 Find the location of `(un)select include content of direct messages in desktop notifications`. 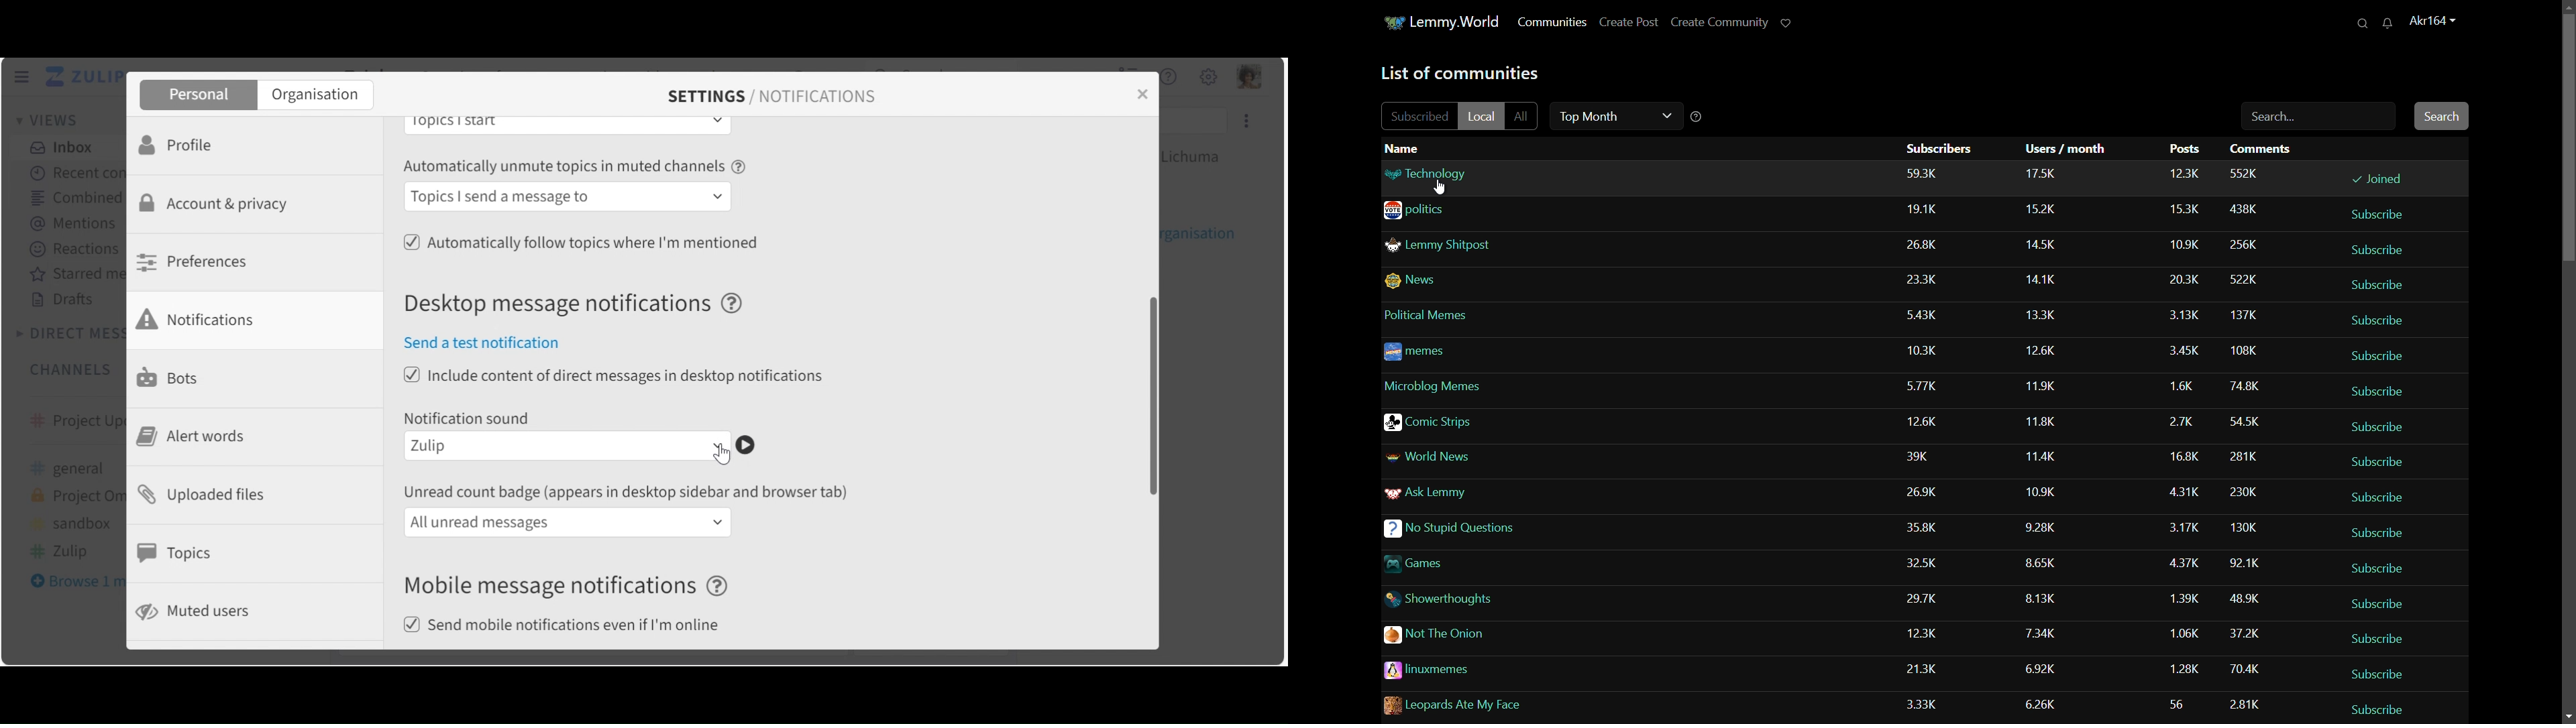

(un)select include content of direct messages in desktop notifications is located at coordinates (615, 376).